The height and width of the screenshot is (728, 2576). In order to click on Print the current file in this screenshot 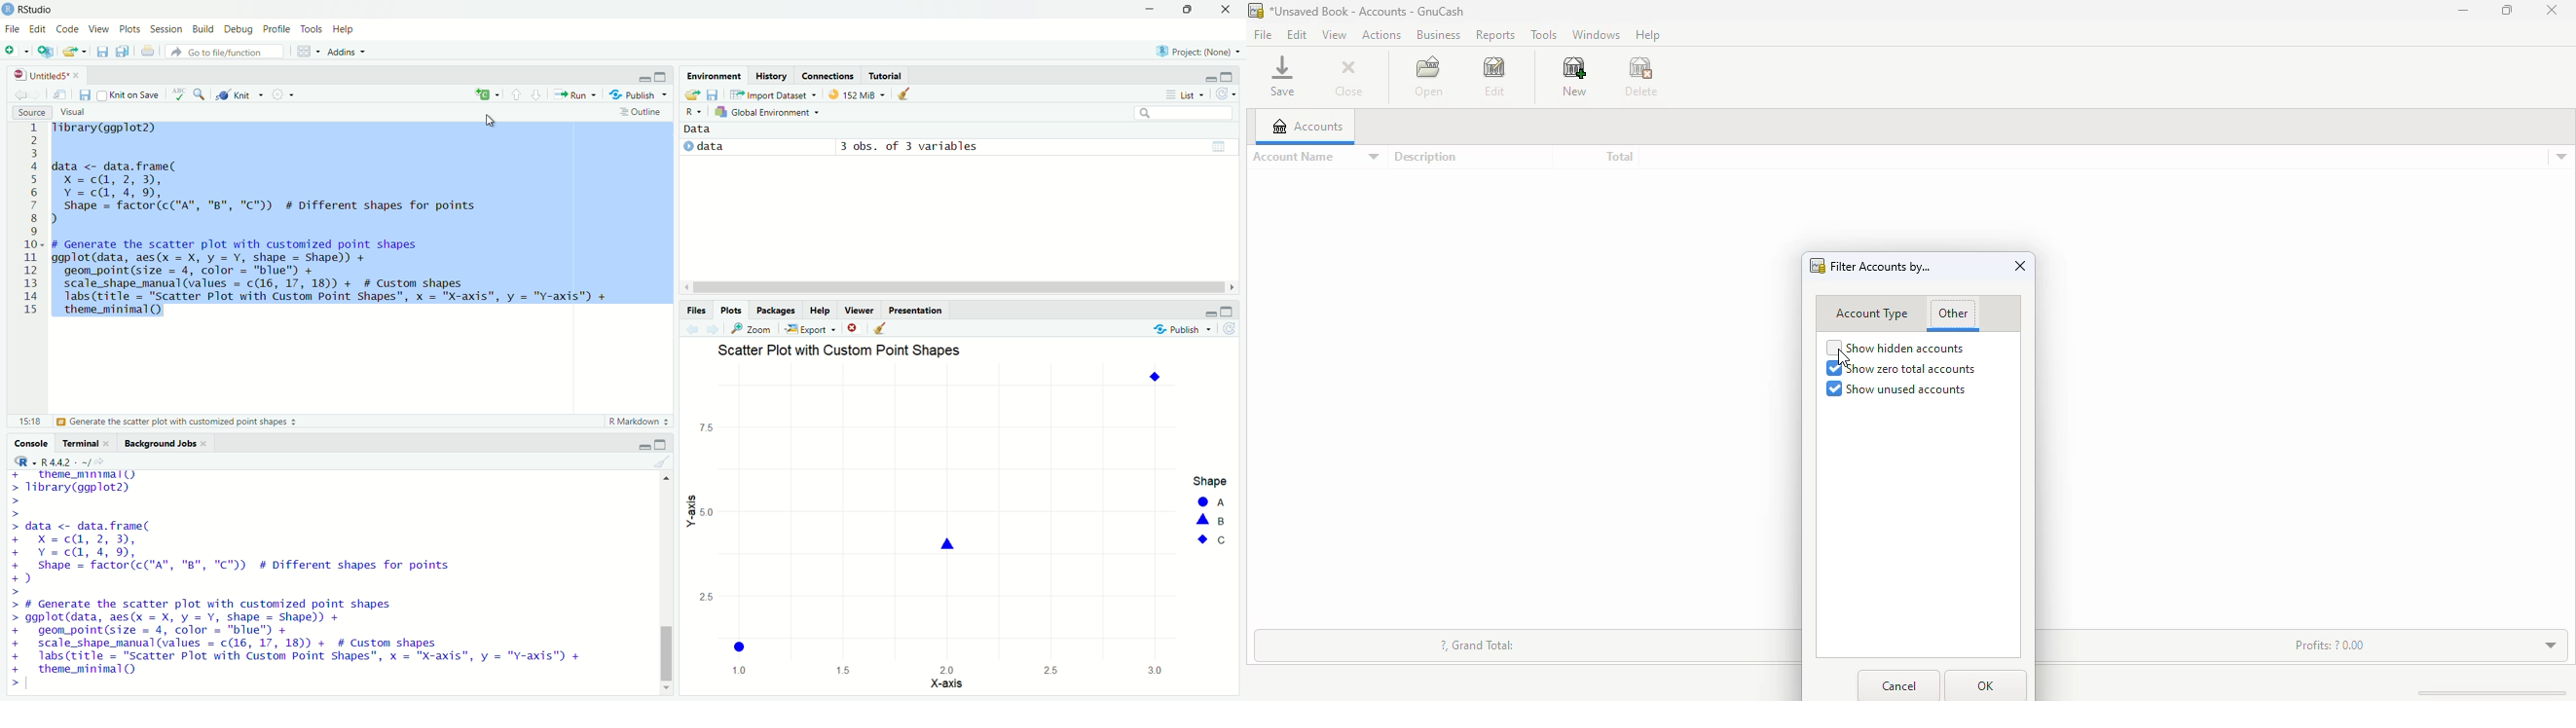, I will do `click(148, 51)`.